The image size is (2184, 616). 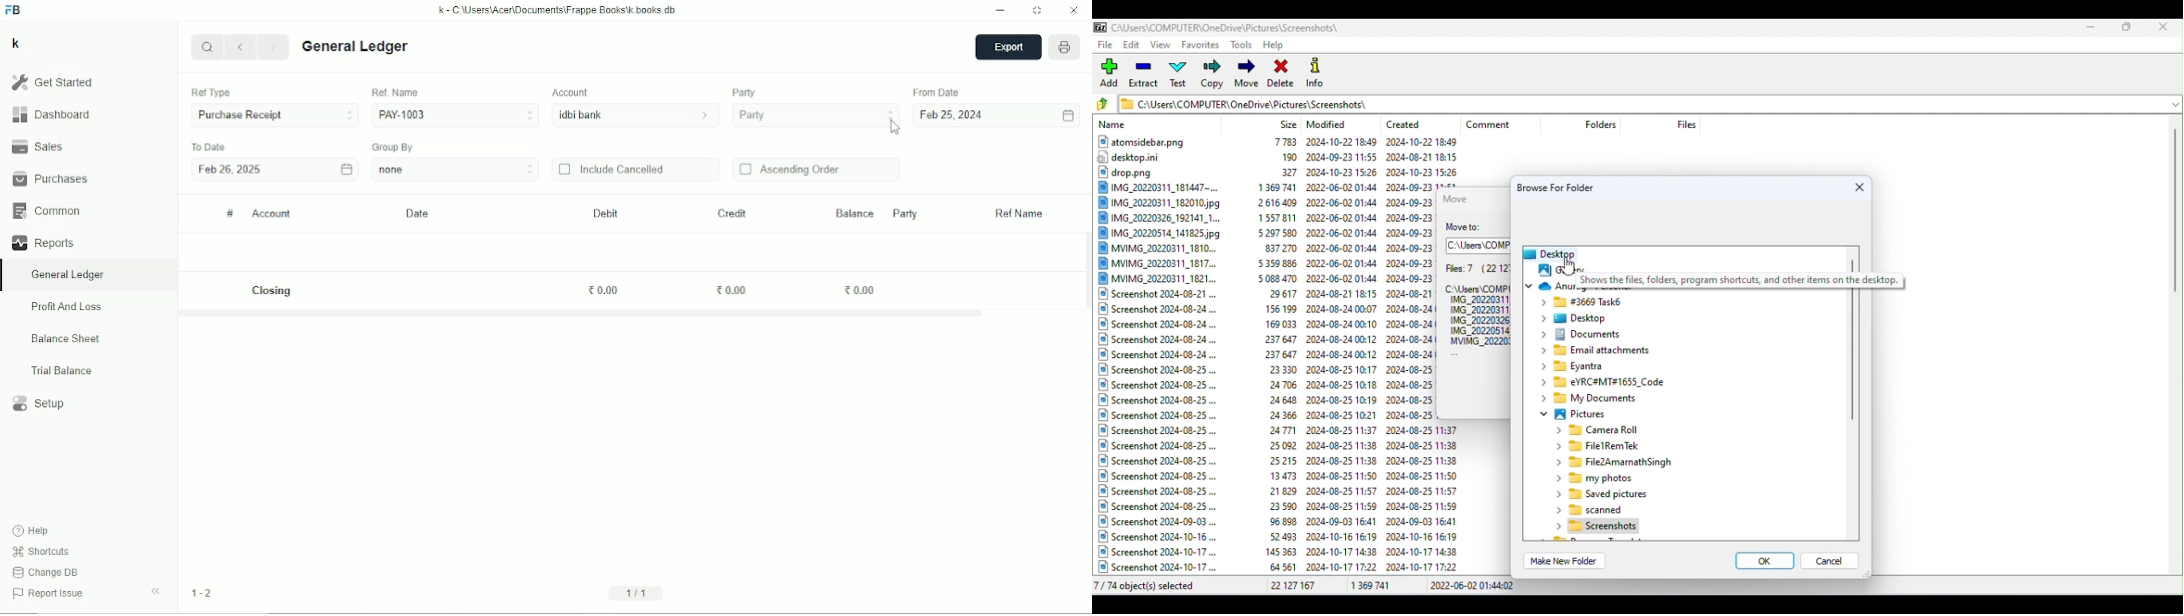 What do you see at coordinates (1602, 382) in the screenshot?
I see `Folder` at bounding box center [1602, 382].